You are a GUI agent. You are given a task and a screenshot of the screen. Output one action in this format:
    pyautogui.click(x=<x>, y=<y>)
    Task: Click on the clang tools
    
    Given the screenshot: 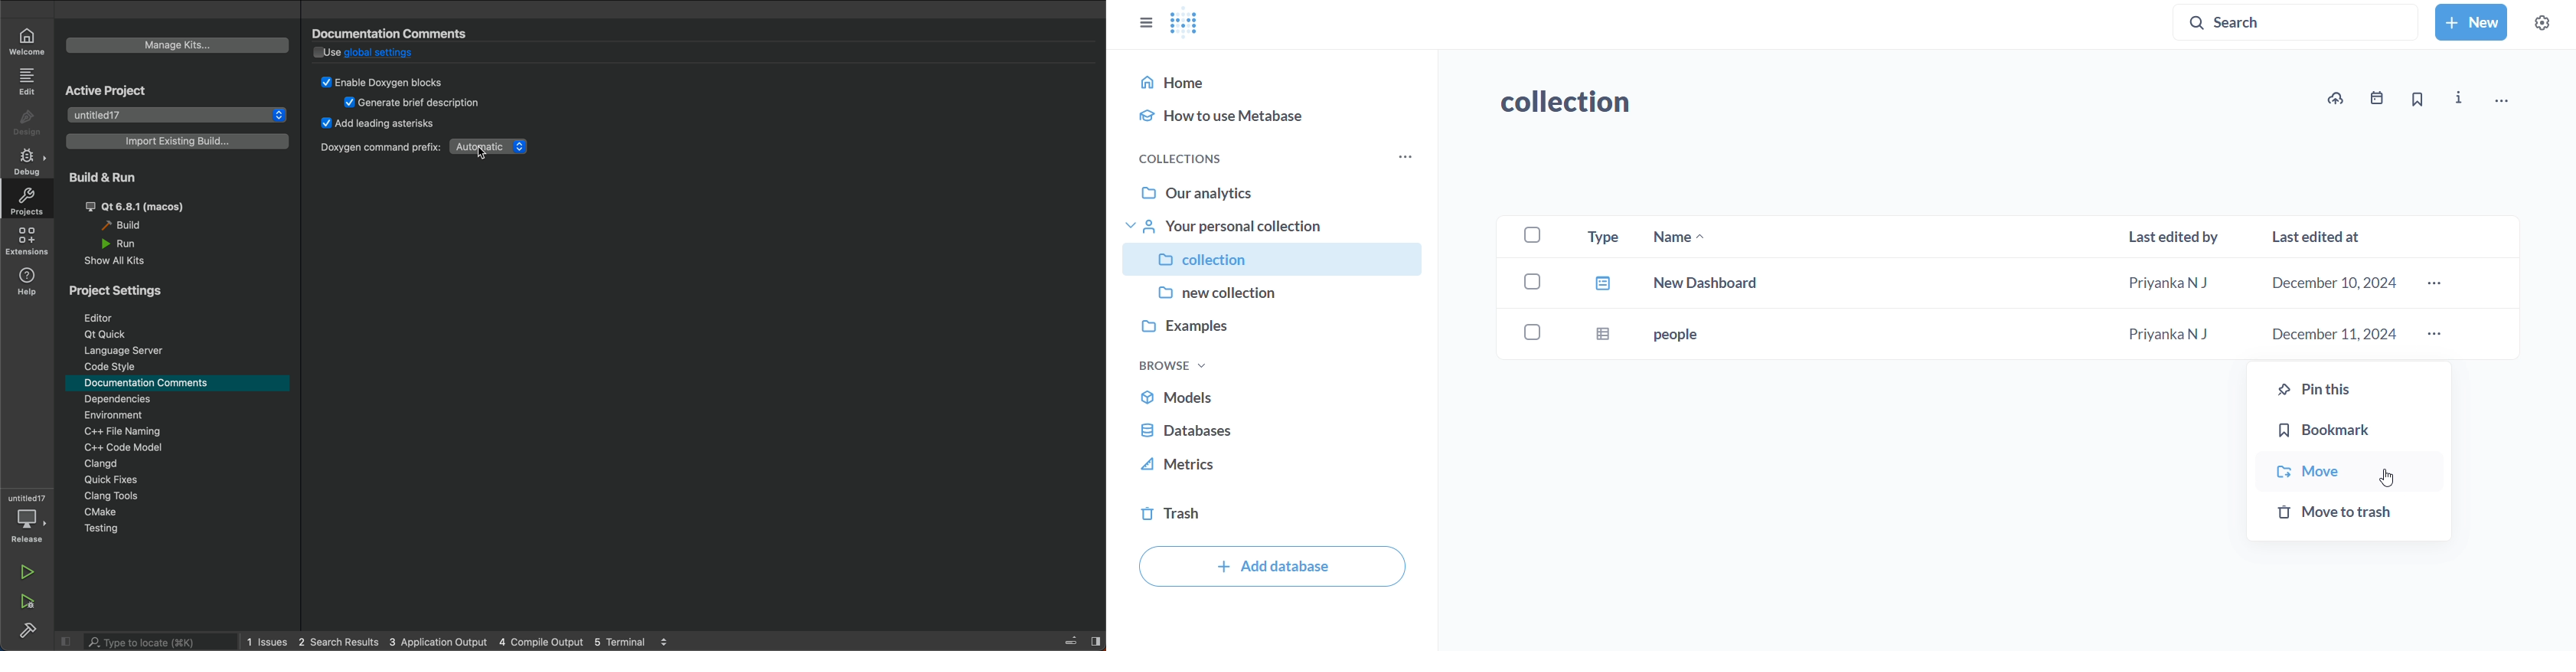 What is the action you would take?
    pyautogui.click(x=116, y=497)
    